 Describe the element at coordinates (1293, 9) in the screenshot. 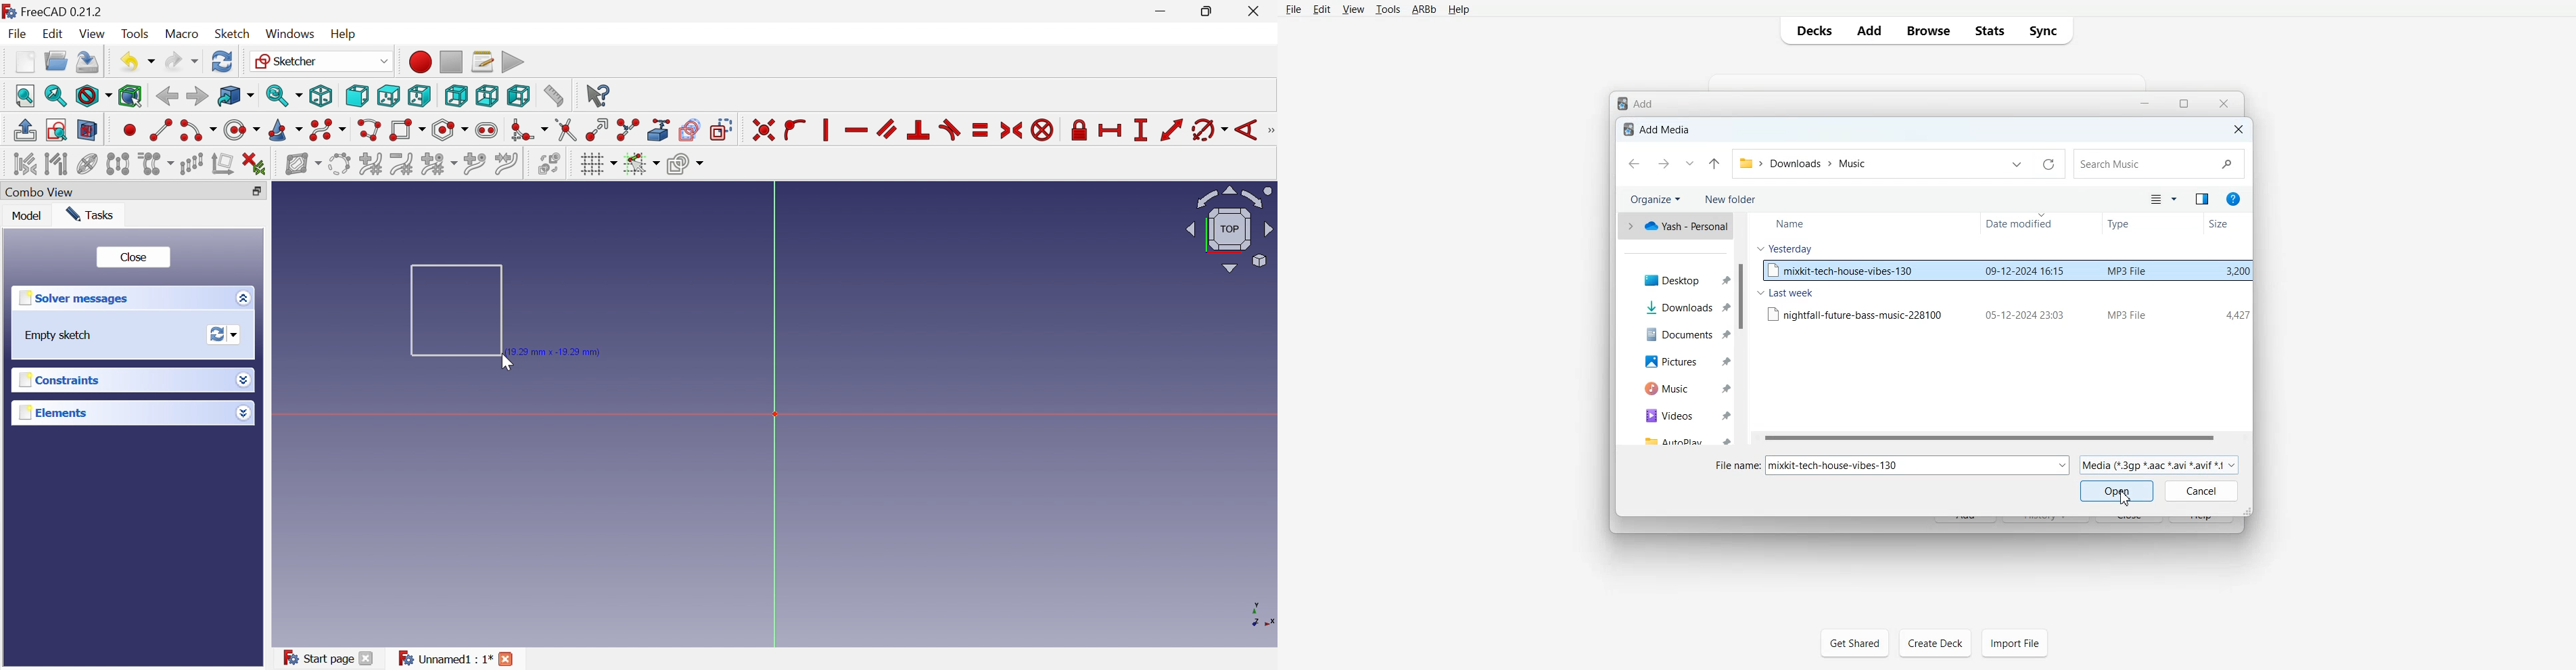

I see `File` at that location.